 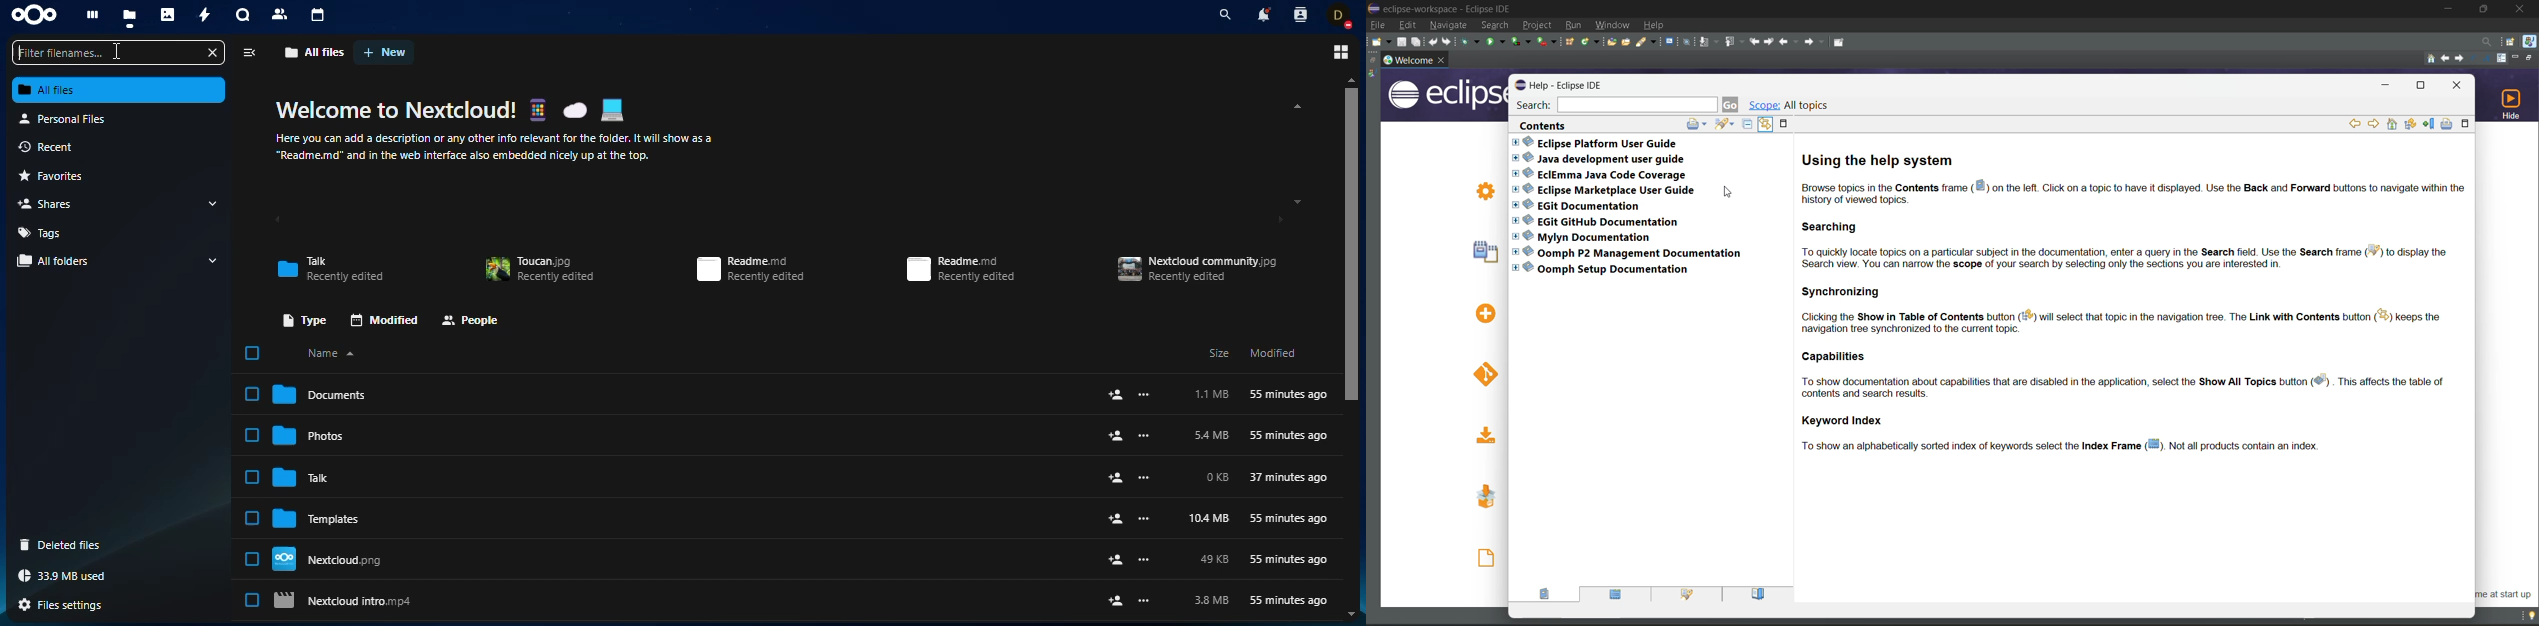 What do you see at coordinates (1755, 42) in the screenshot?
I see `previous edit location` at bounding box center [1755, 42].